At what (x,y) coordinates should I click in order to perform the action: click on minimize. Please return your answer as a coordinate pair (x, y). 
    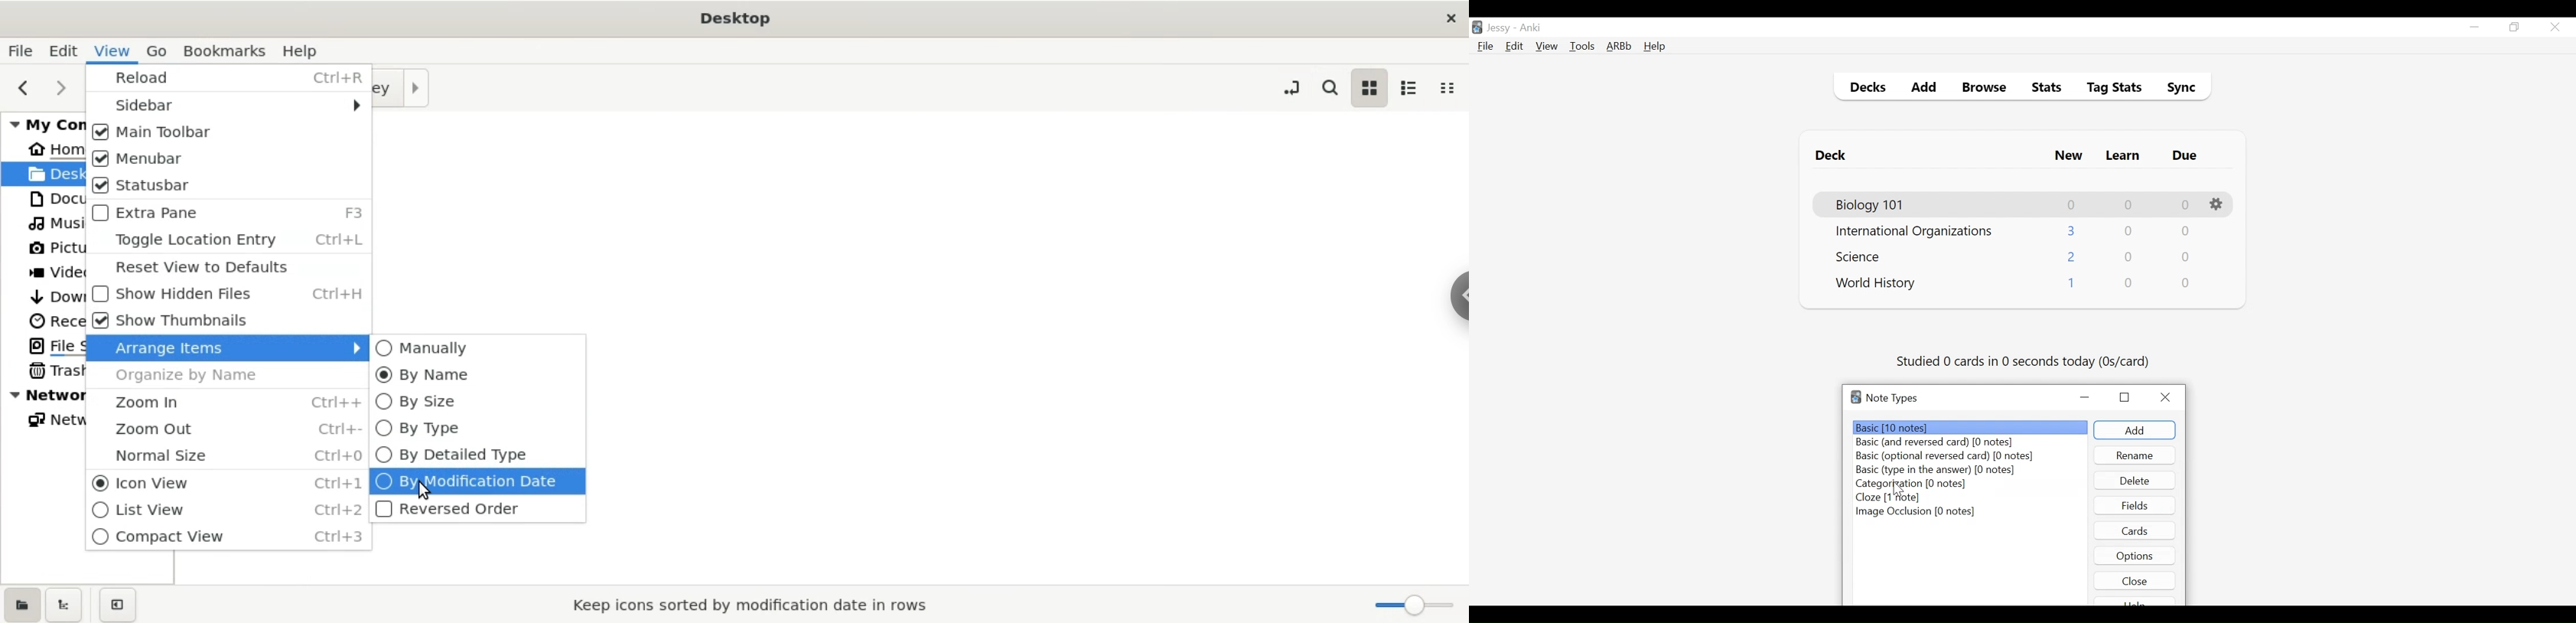
    Looking at the image, I should click on (2474, 28).